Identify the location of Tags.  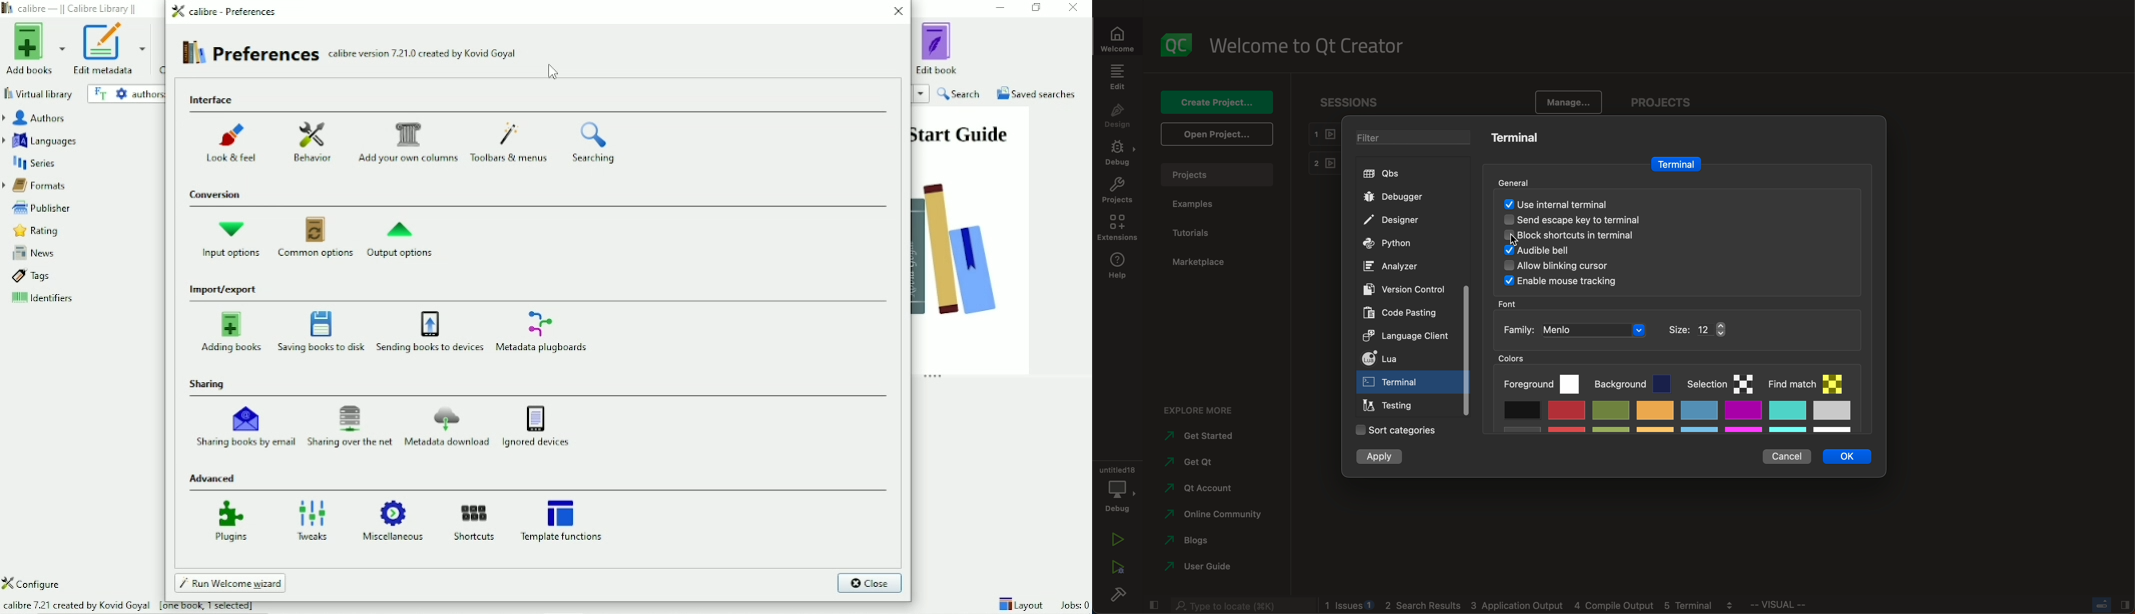
(78, 277).